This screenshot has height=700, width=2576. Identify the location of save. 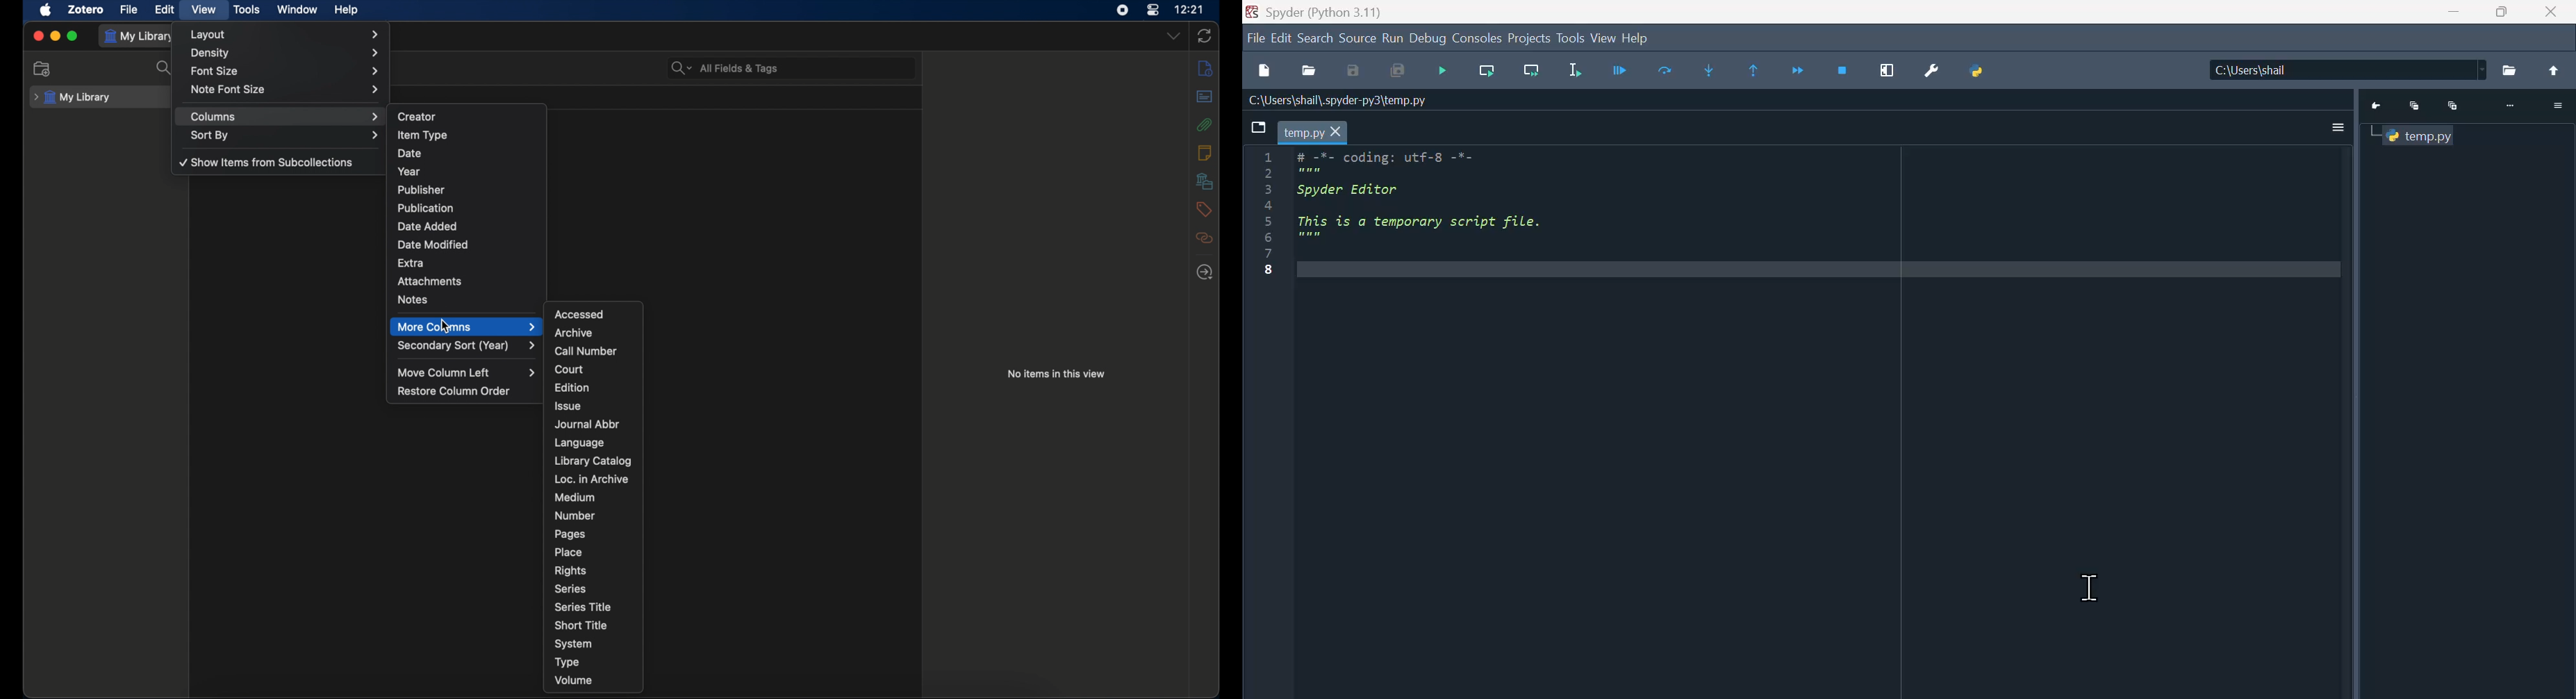
(1355, 70).